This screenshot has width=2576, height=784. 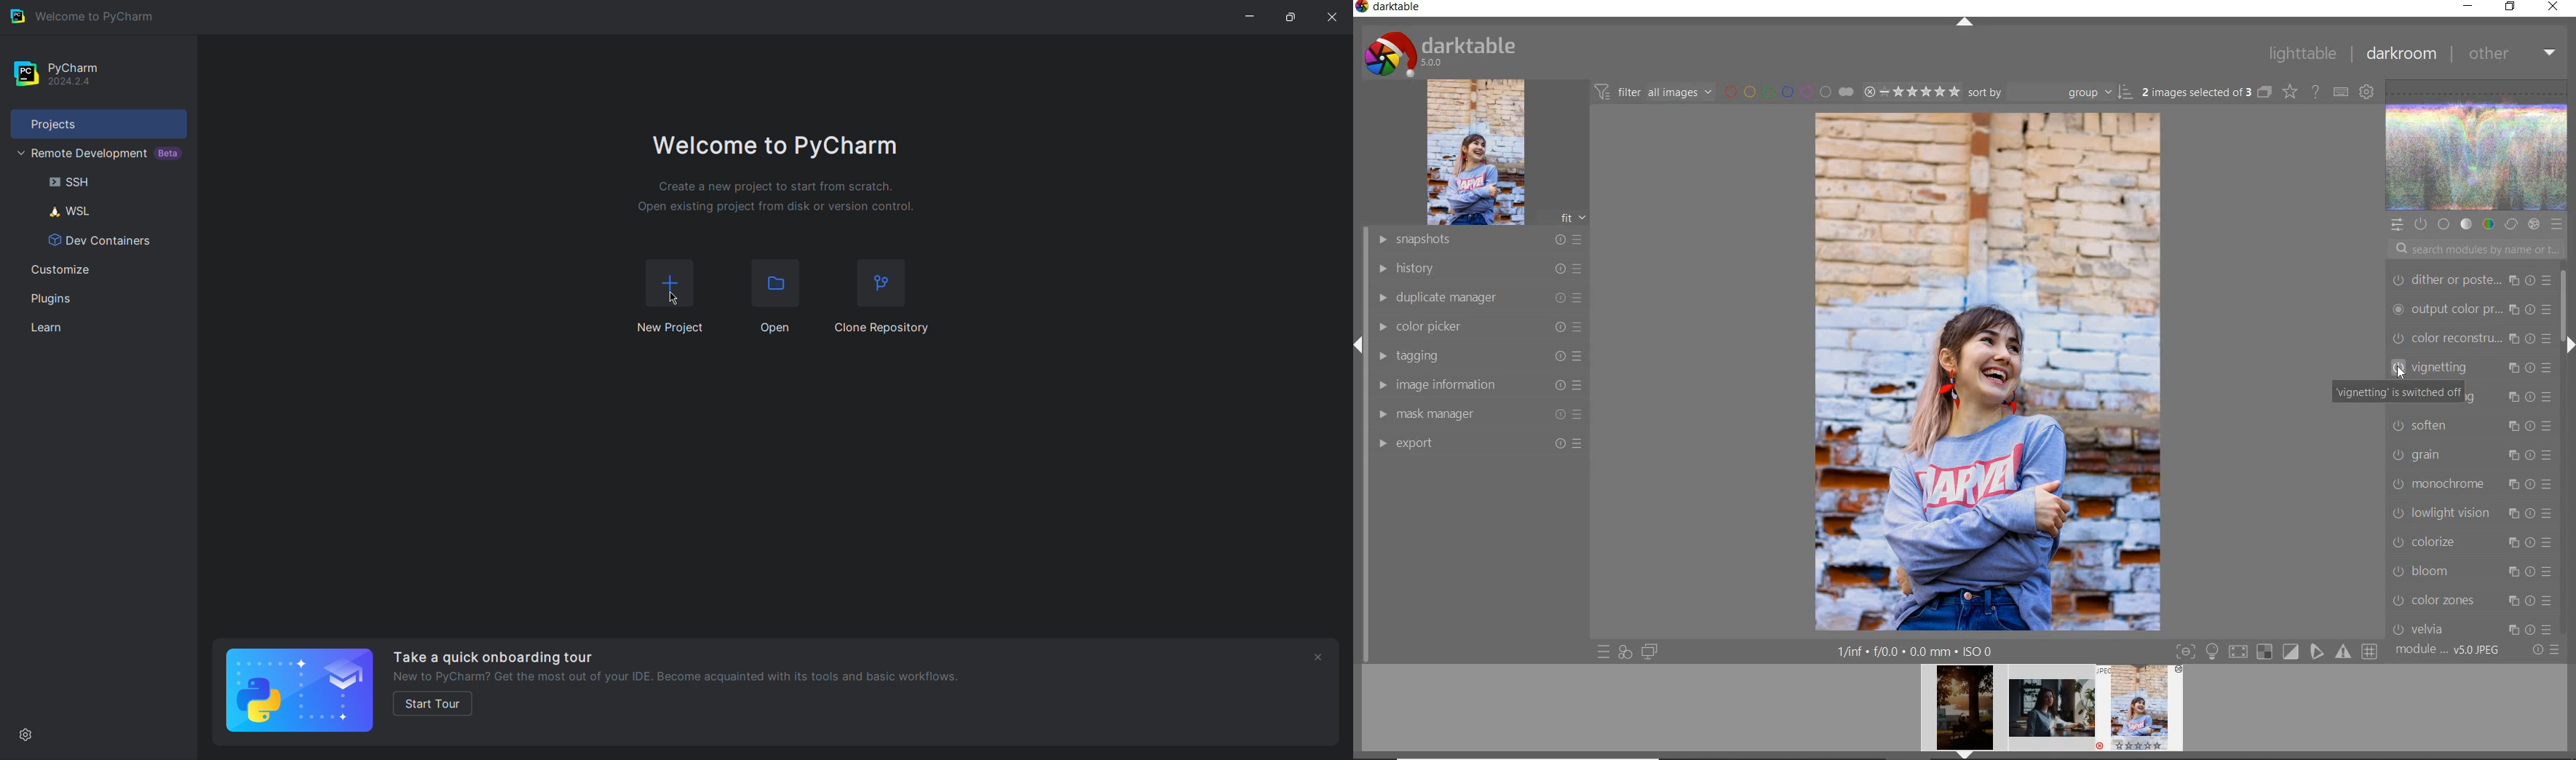 I want to click on history, so click(x=1479, y=267).